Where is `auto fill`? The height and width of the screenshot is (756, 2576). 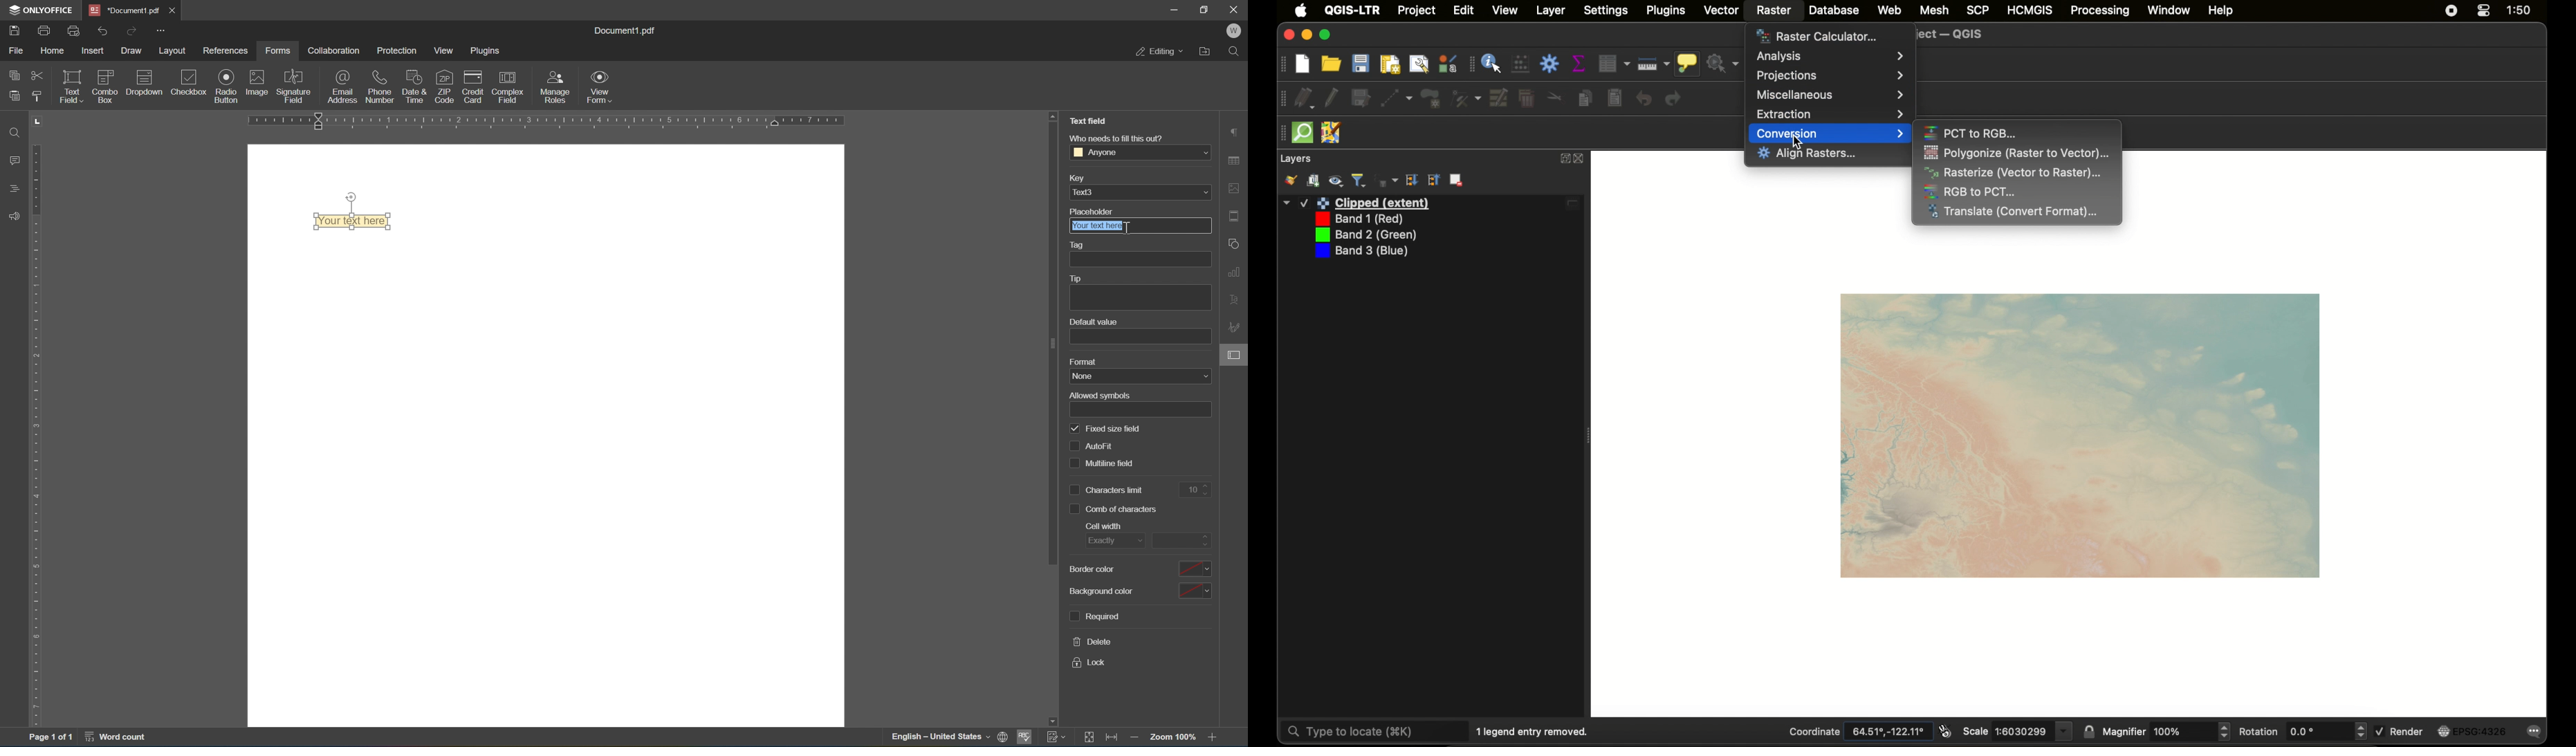 auto fill is located at coordinates (1094, 446).